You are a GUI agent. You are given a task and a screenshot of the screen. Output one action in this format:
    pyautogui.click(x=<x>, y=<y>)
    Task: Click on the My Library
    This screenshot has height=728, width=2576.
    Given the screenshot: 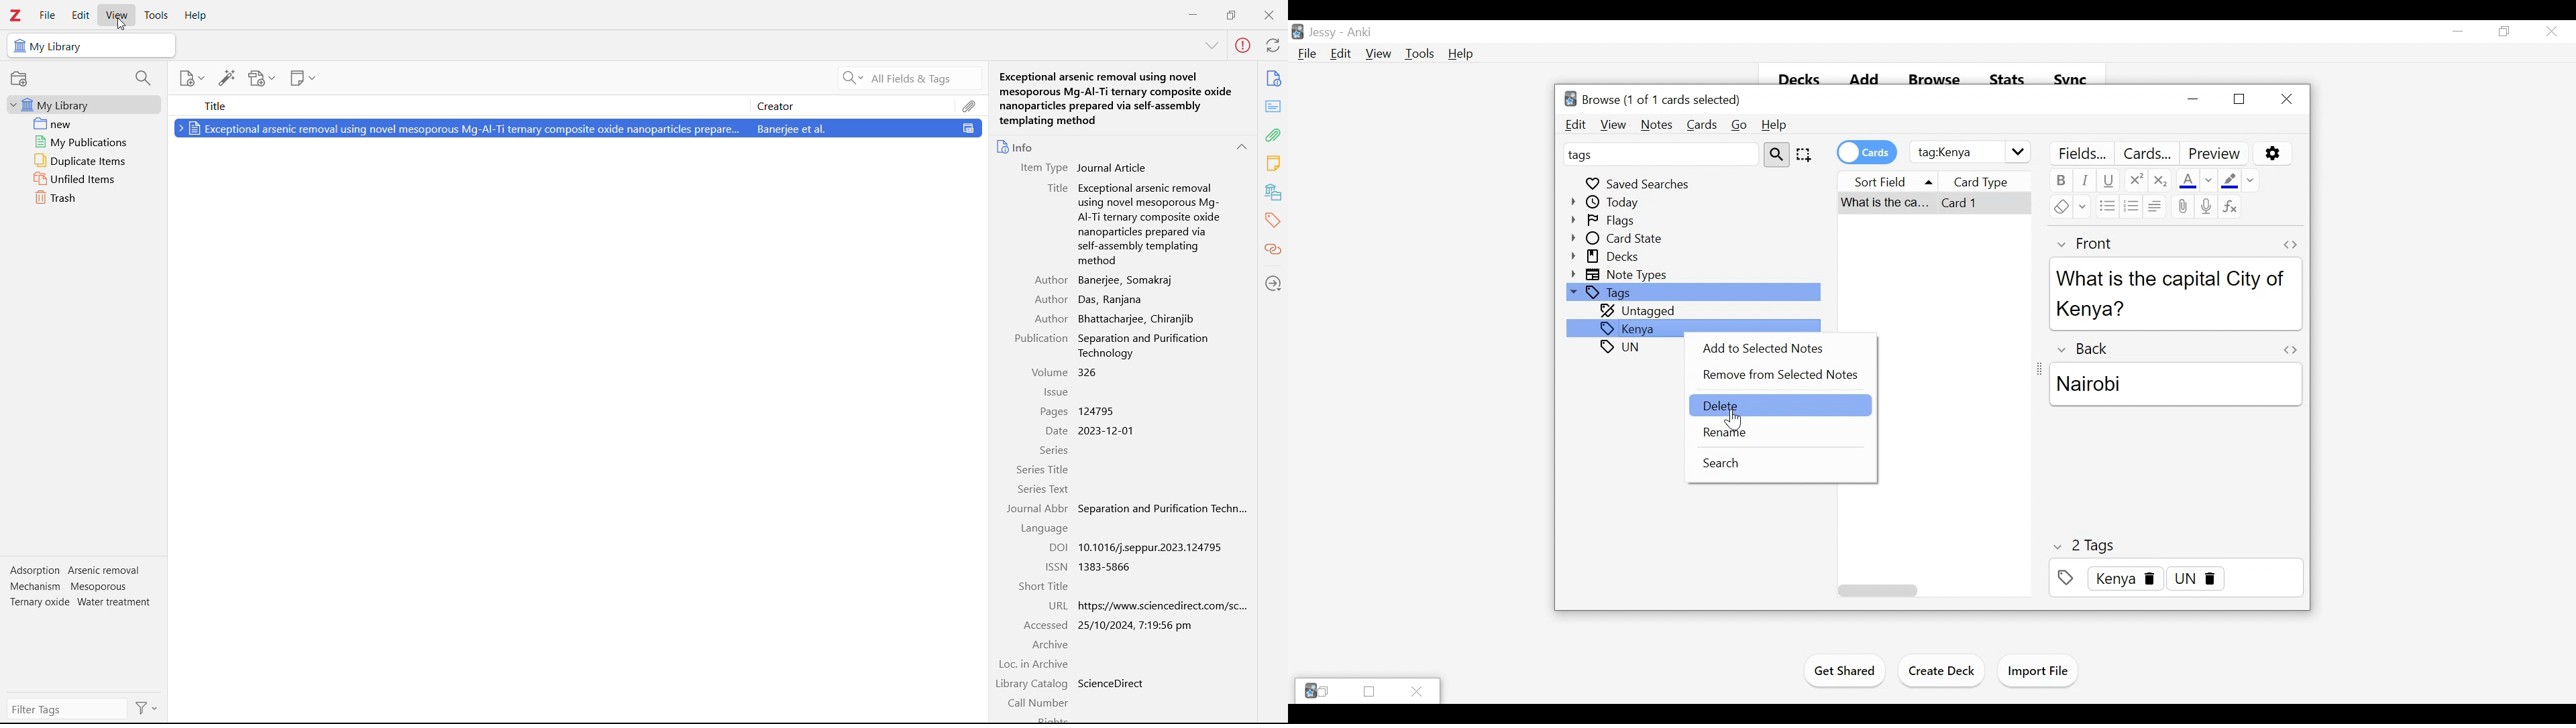 What is the action you would take?
    pyautogui.click(x=92, y=46)
    